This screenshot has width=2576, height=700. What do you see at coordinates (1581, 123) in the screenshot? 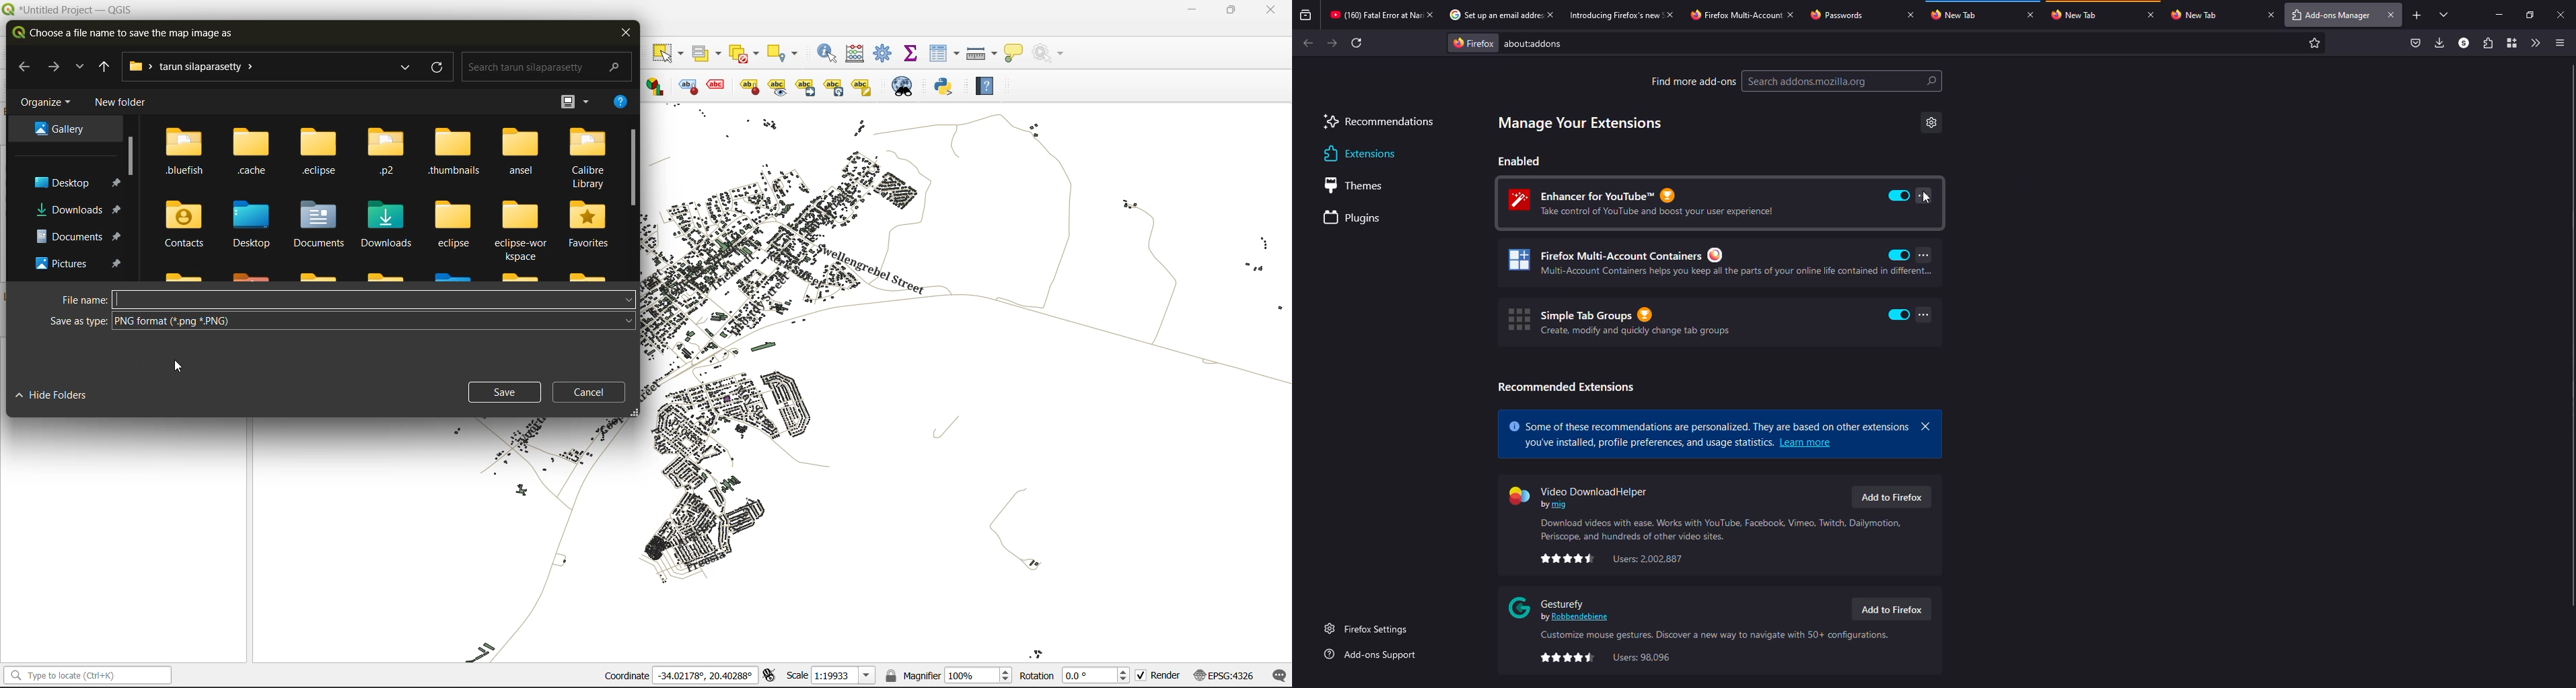
I see `manage` at bounding box center [1581, 123].